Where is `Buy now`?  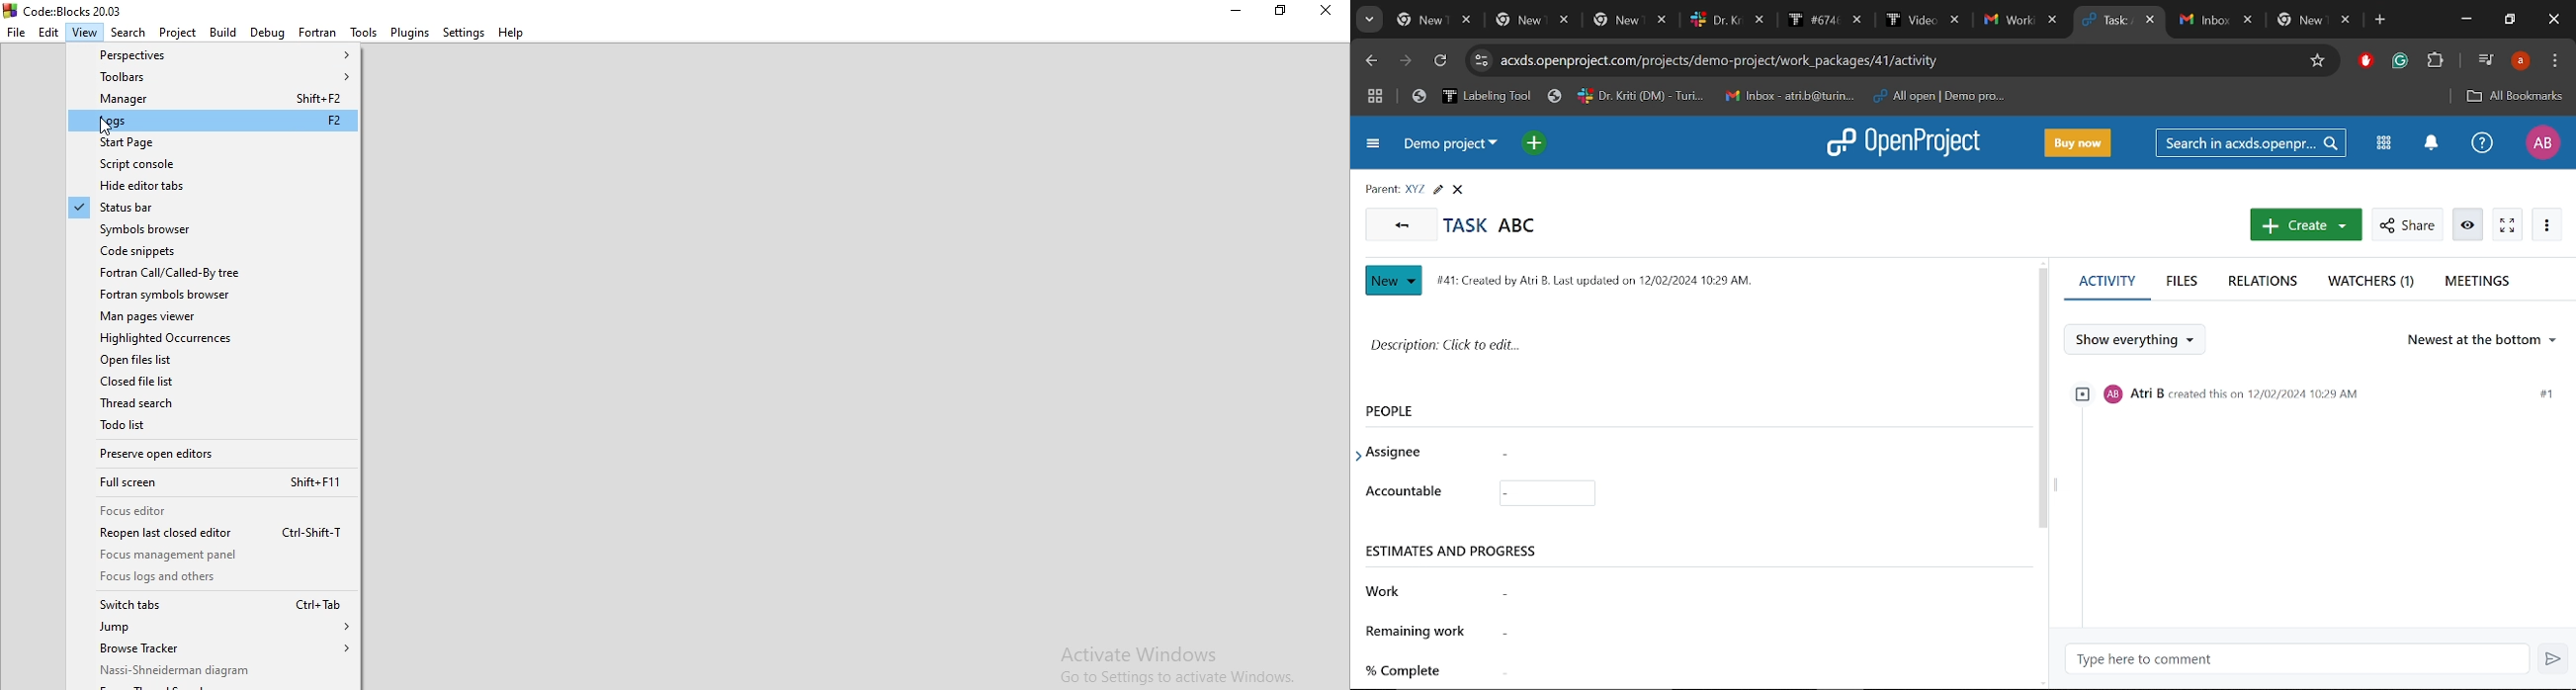
Buy now is located at coordinates (2078, 143).